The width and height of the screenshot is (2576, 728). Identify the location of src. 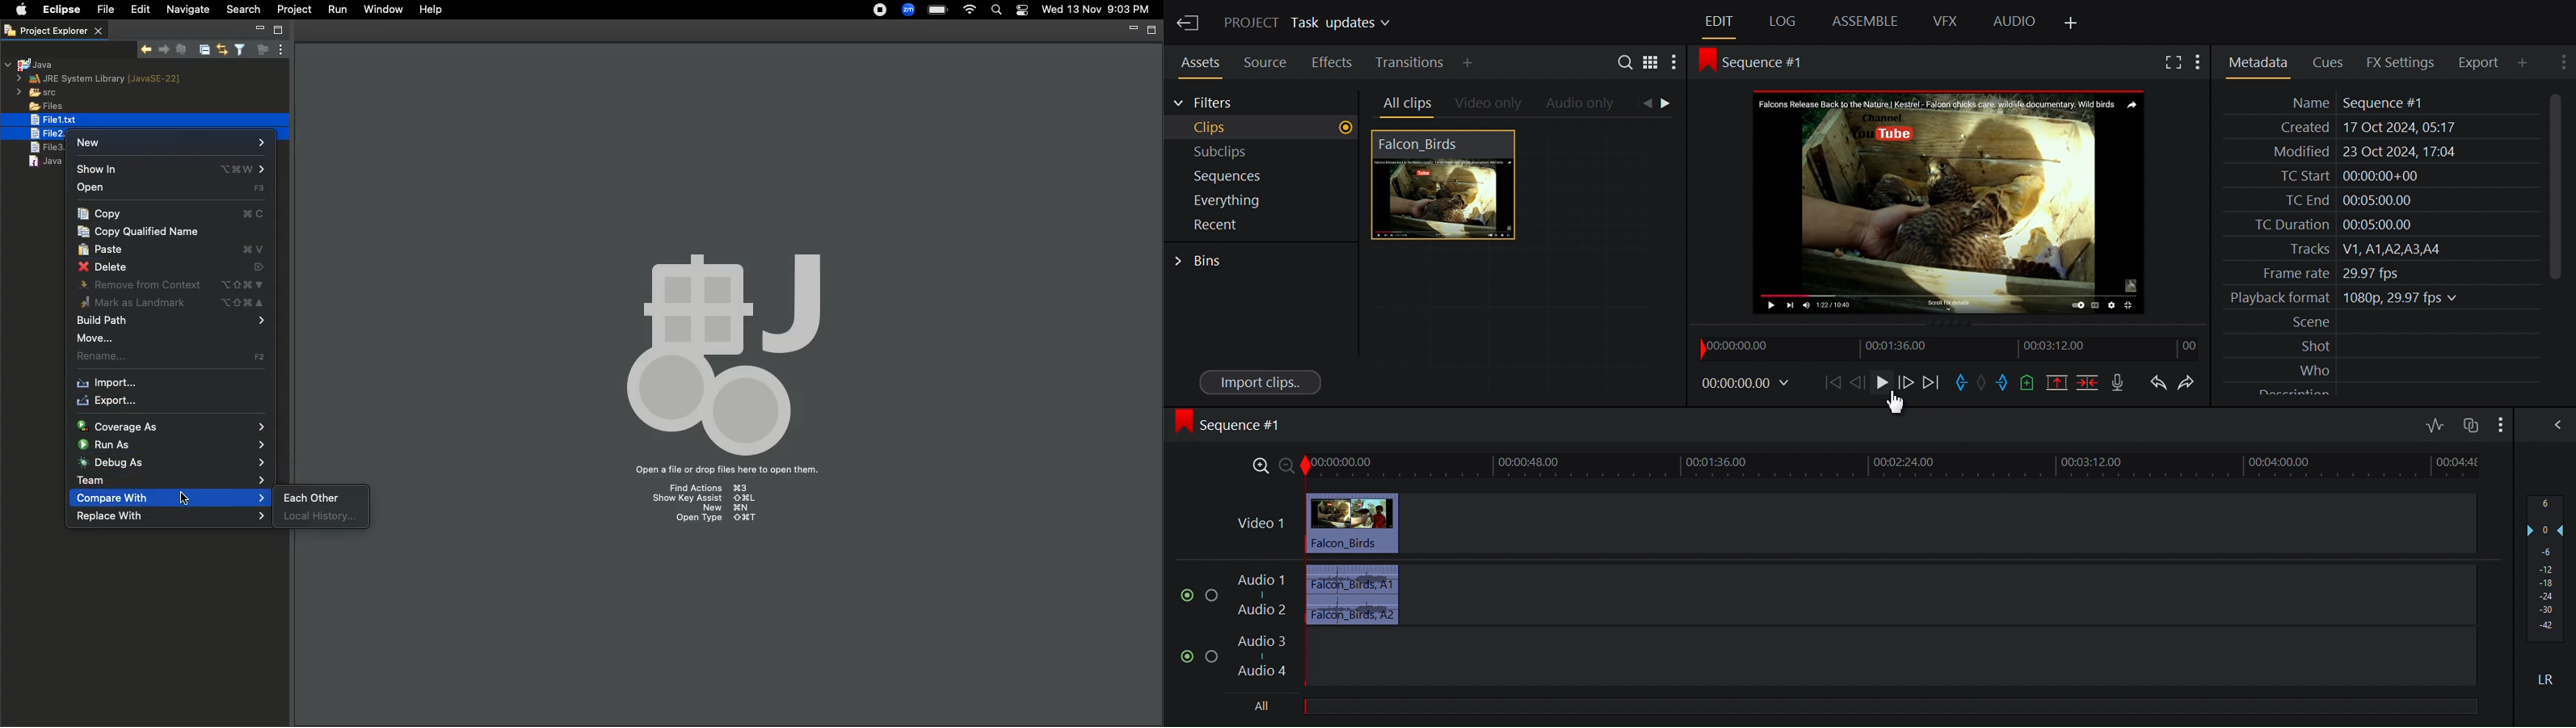
(37, 92).